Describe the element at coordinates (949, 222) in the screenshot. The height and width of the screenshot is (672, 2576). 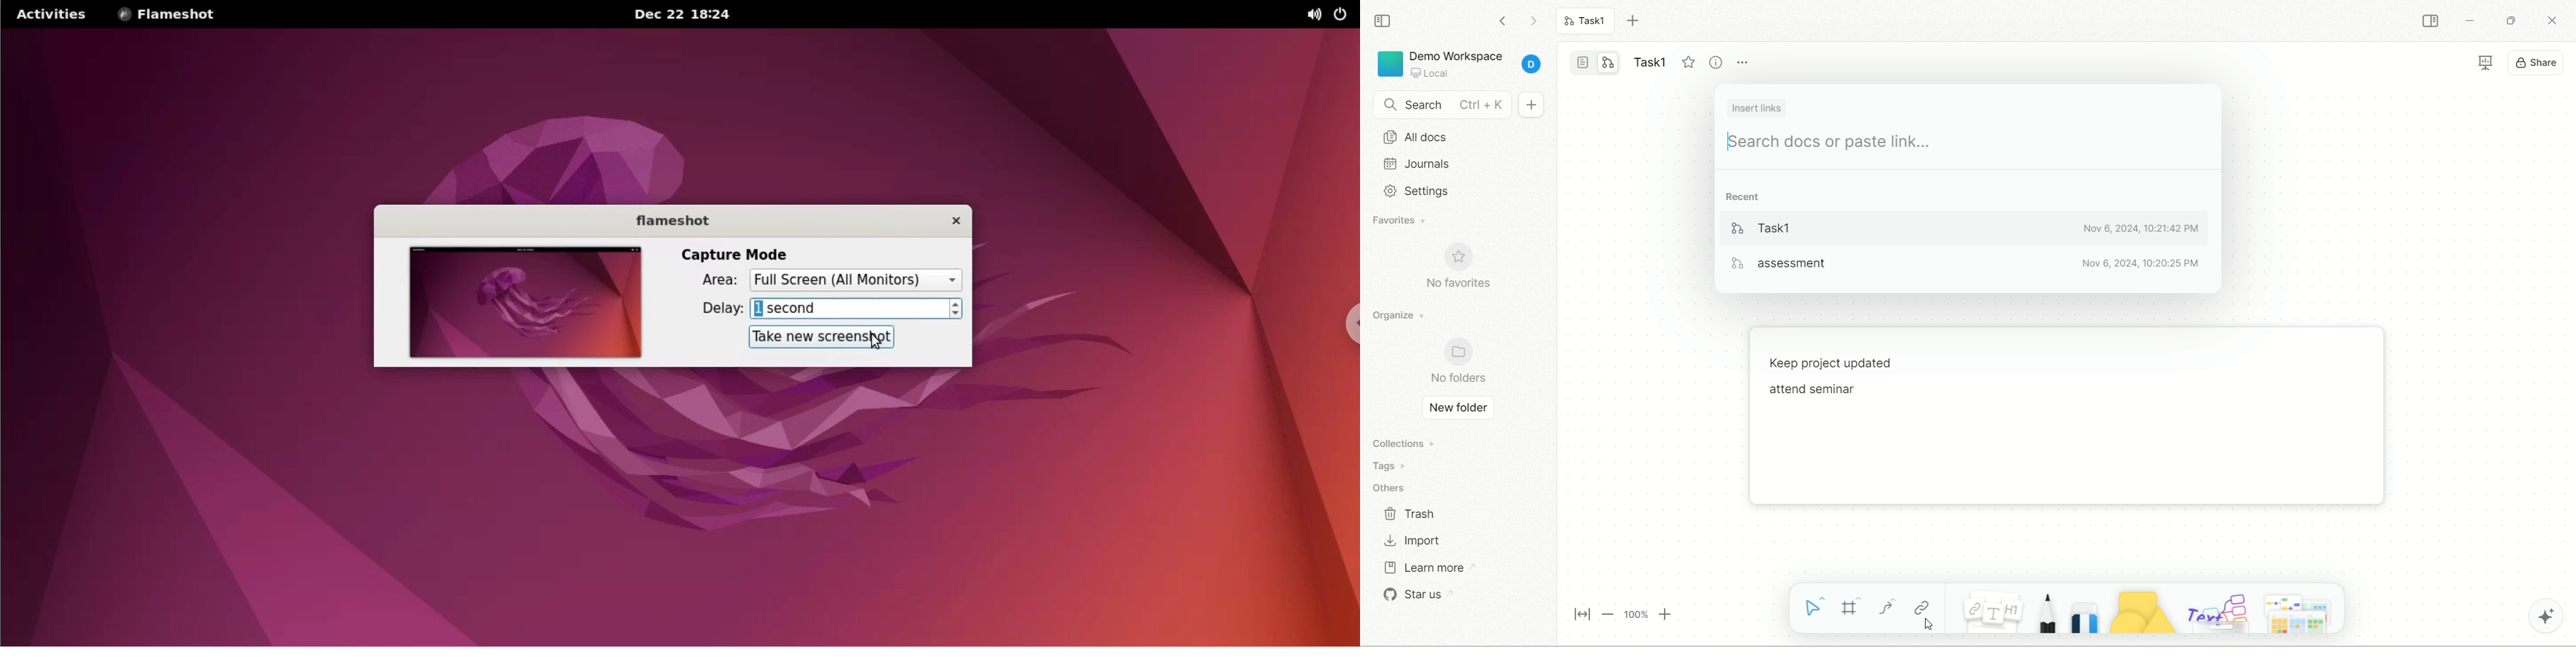
I see `close ` at that location.